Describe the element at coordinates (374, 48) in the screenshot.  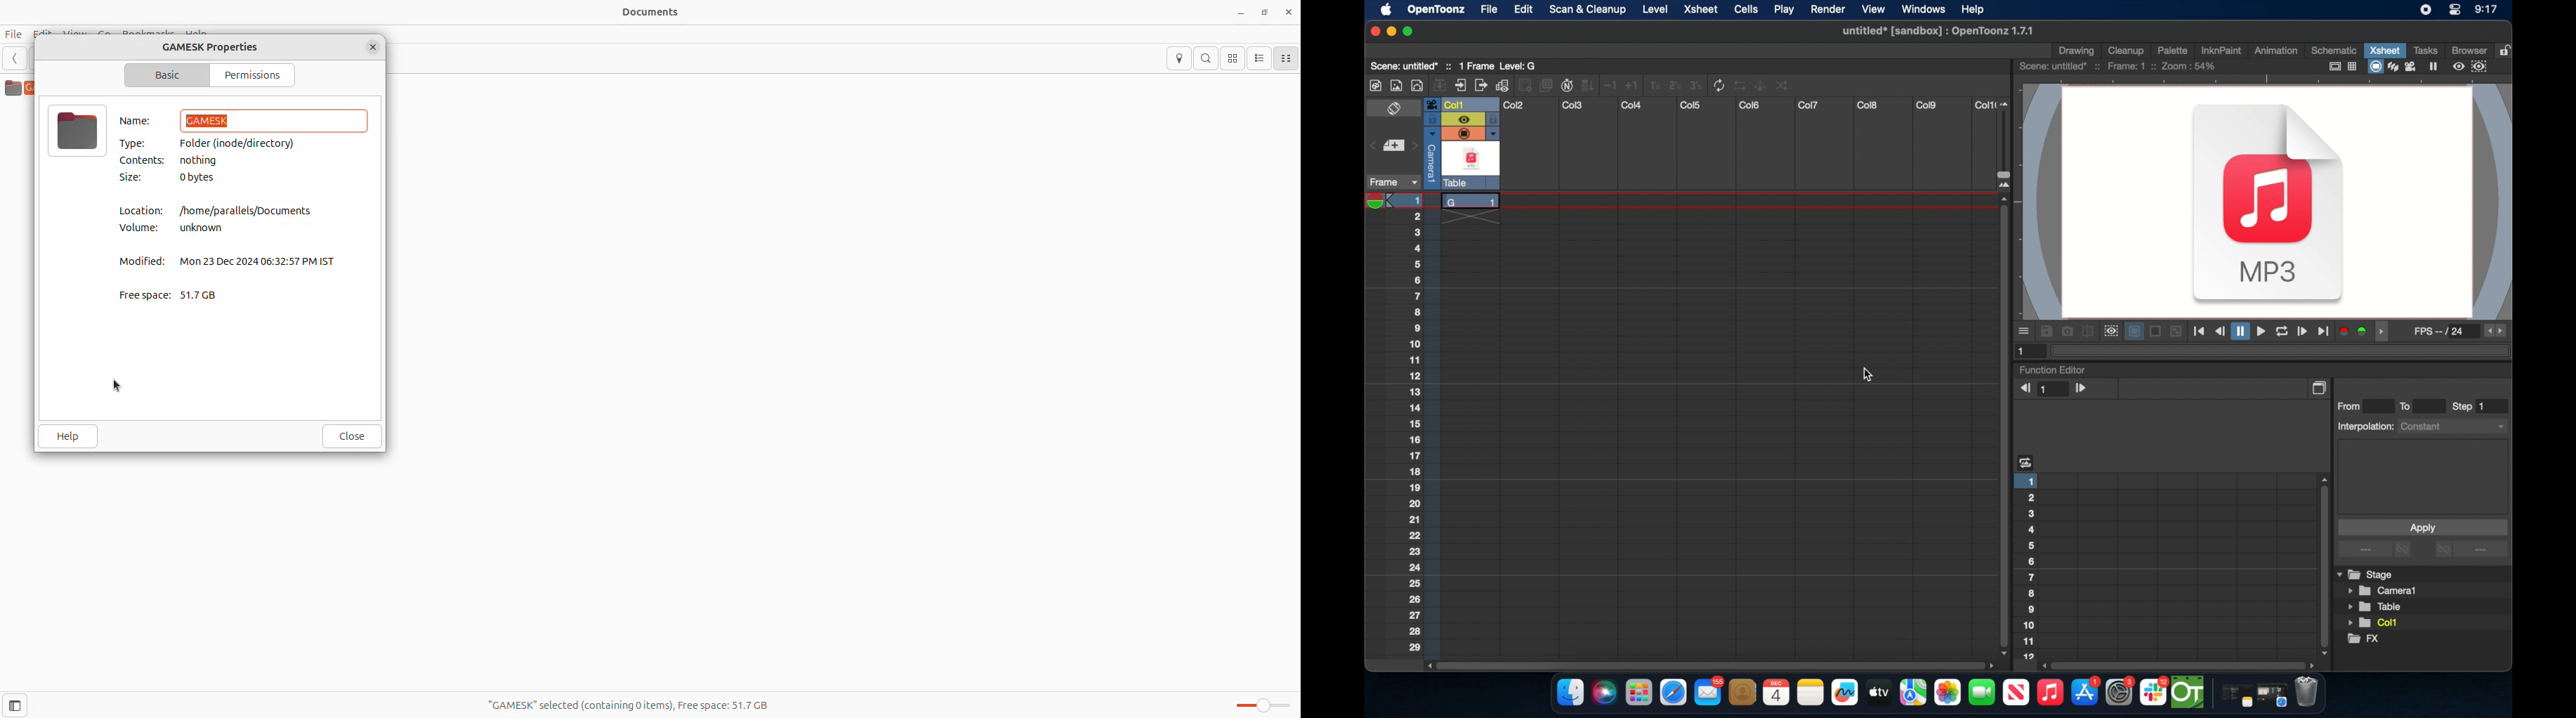
I see `close` at that location.